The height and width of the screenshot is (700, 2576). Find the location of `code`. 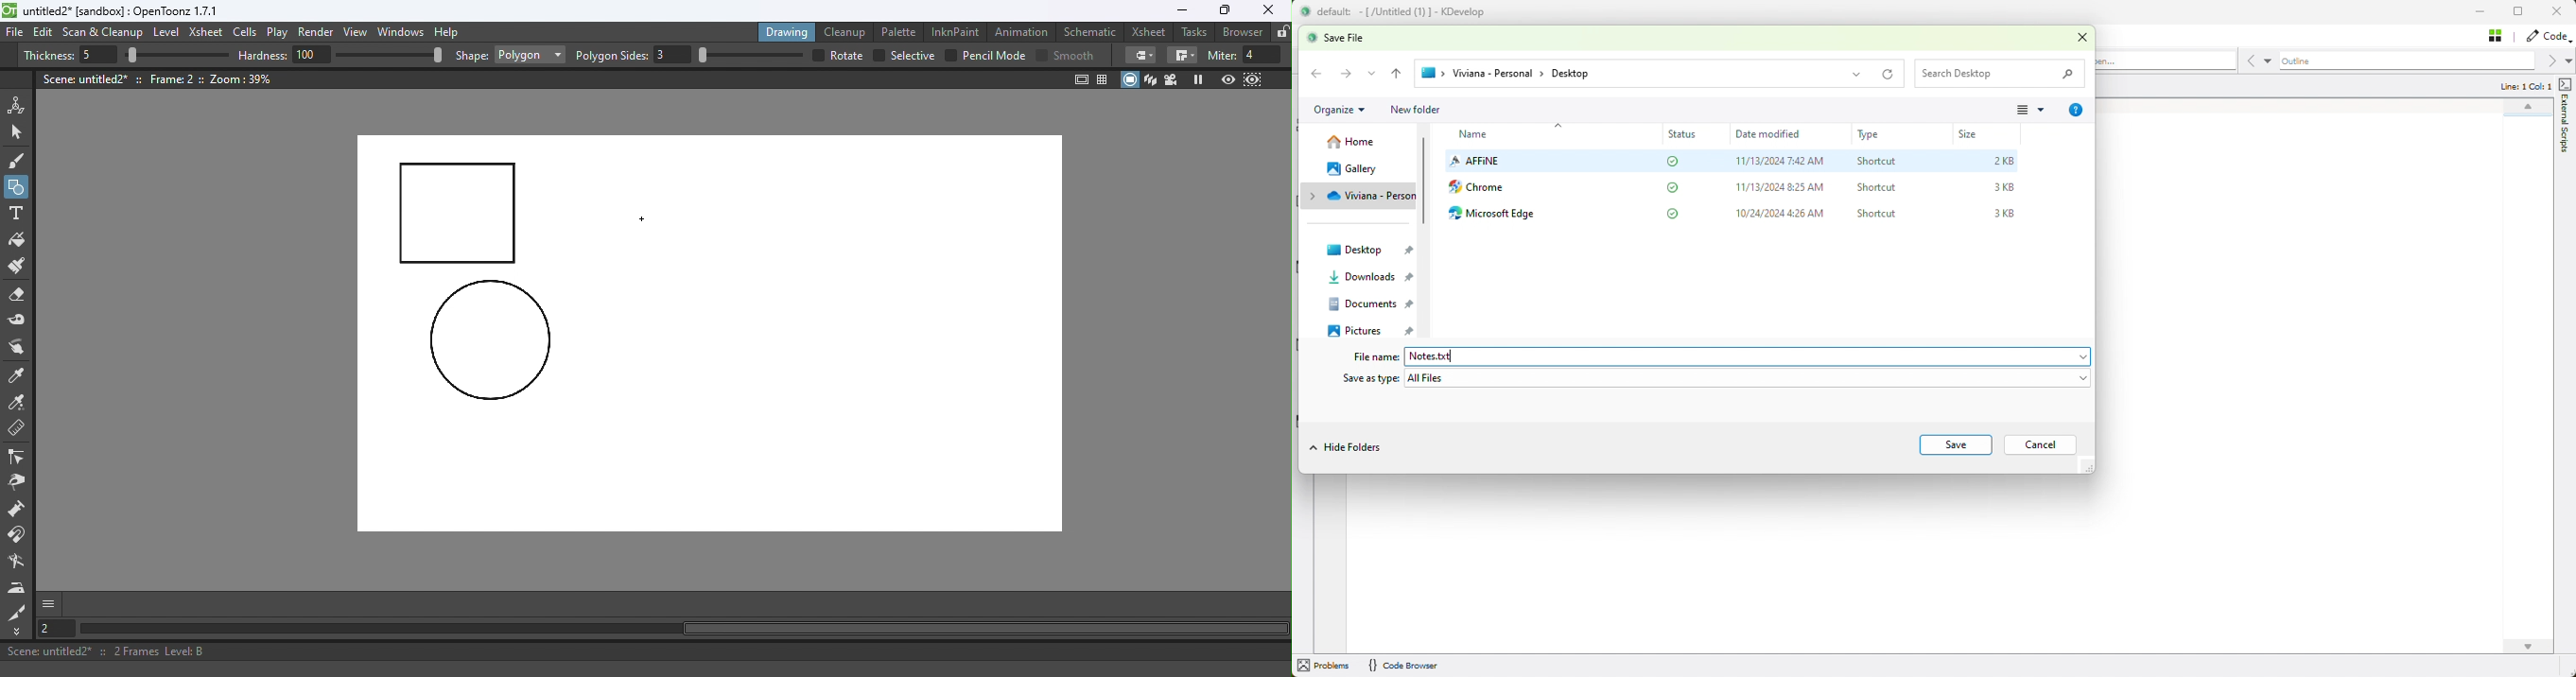

code is located at coordinates (2547, 36).